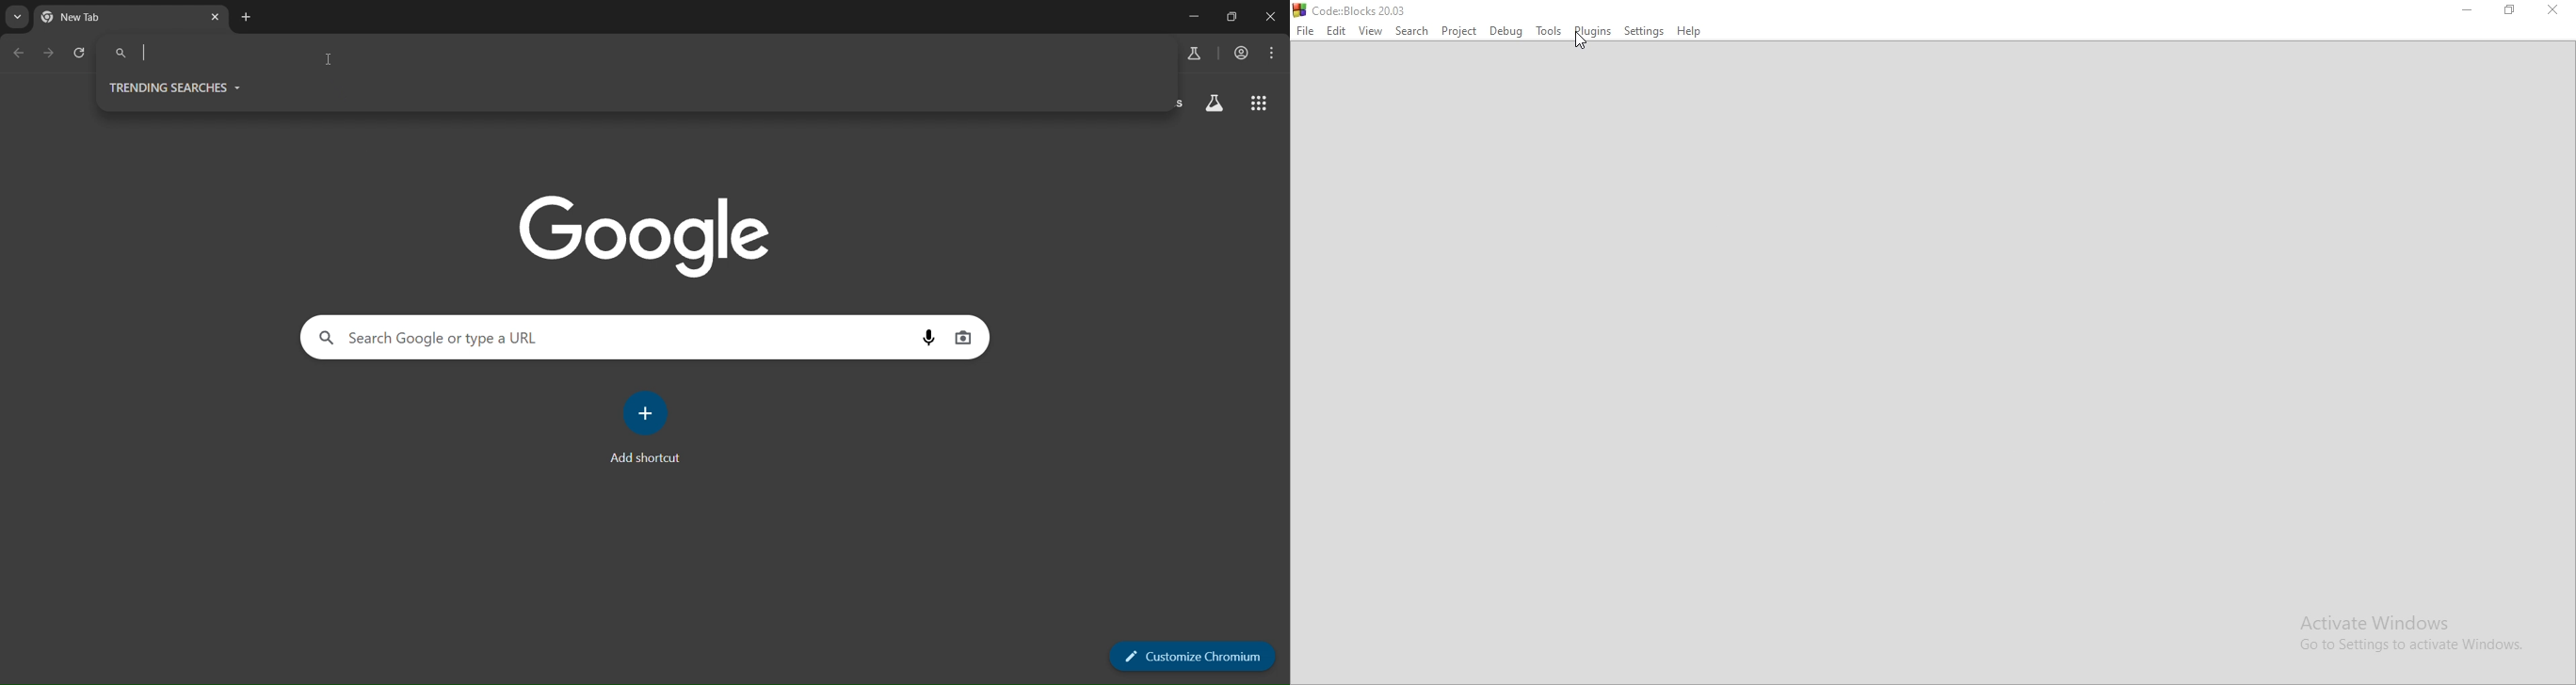 This screenshot has height=700, width=2576. What do you see at coordinates (963, 339) in the screenshot?
I see `image search` at bounding box center [963, 339].